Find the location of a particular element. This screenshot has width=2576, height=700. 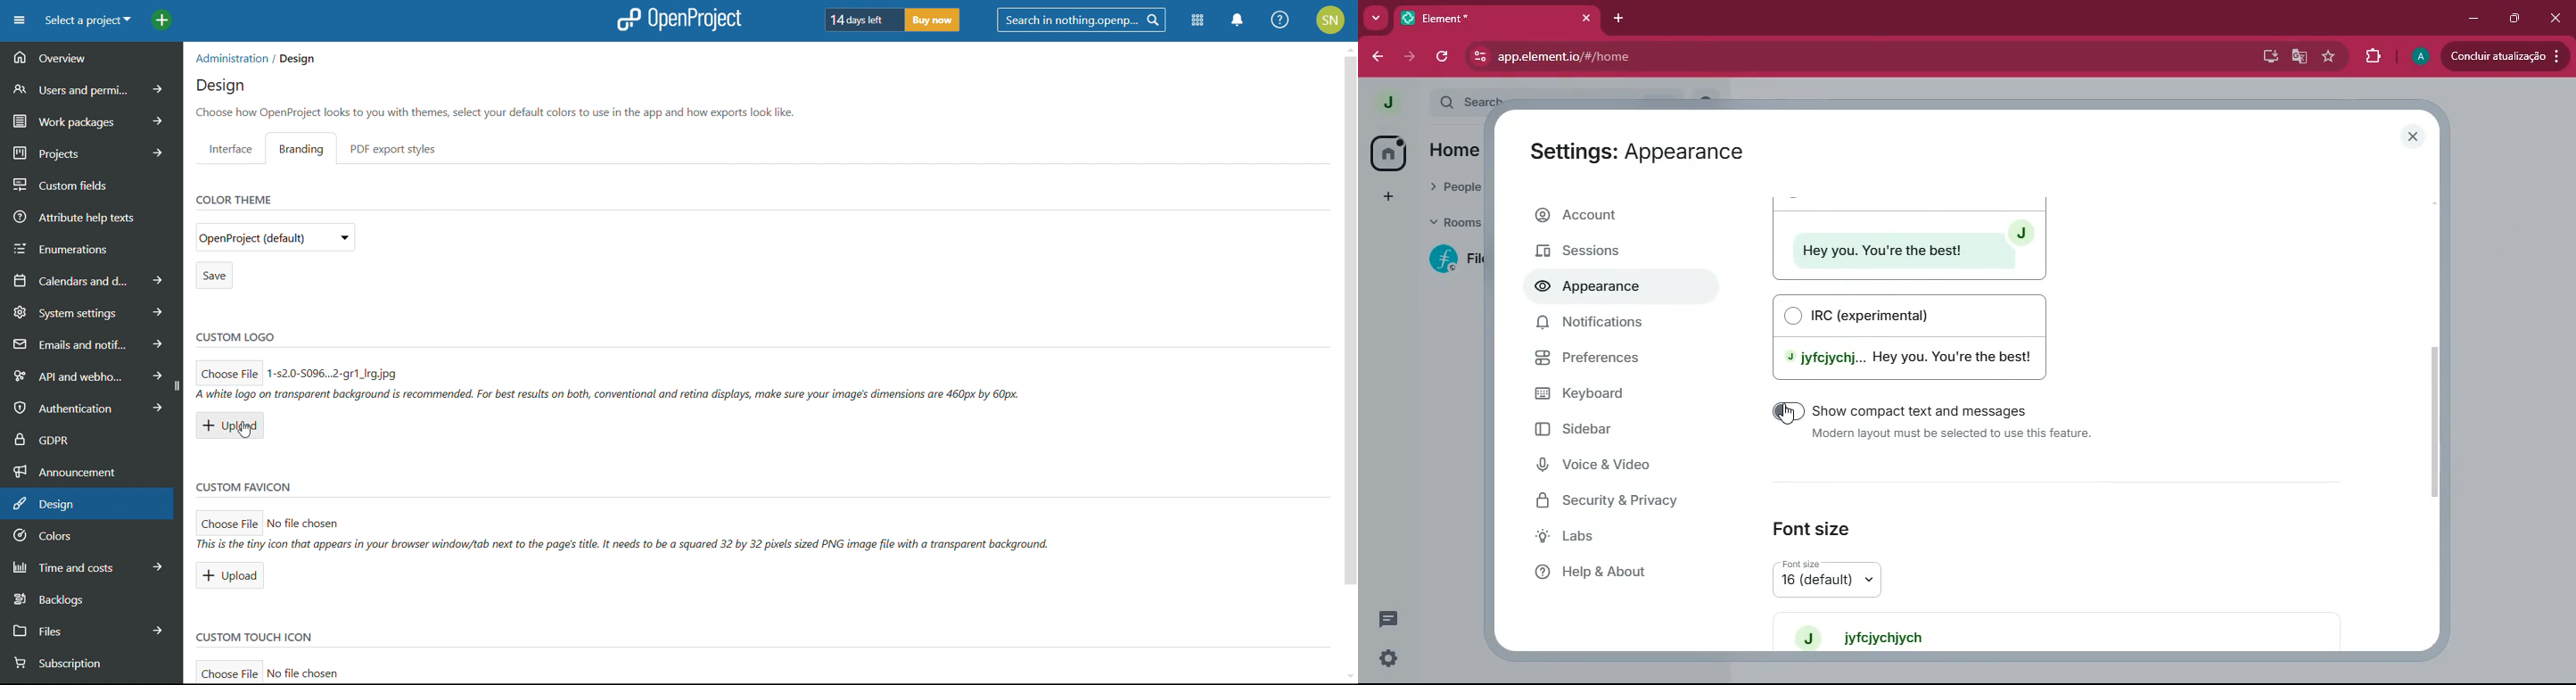

maximize is located at coordinates (2516, 18).